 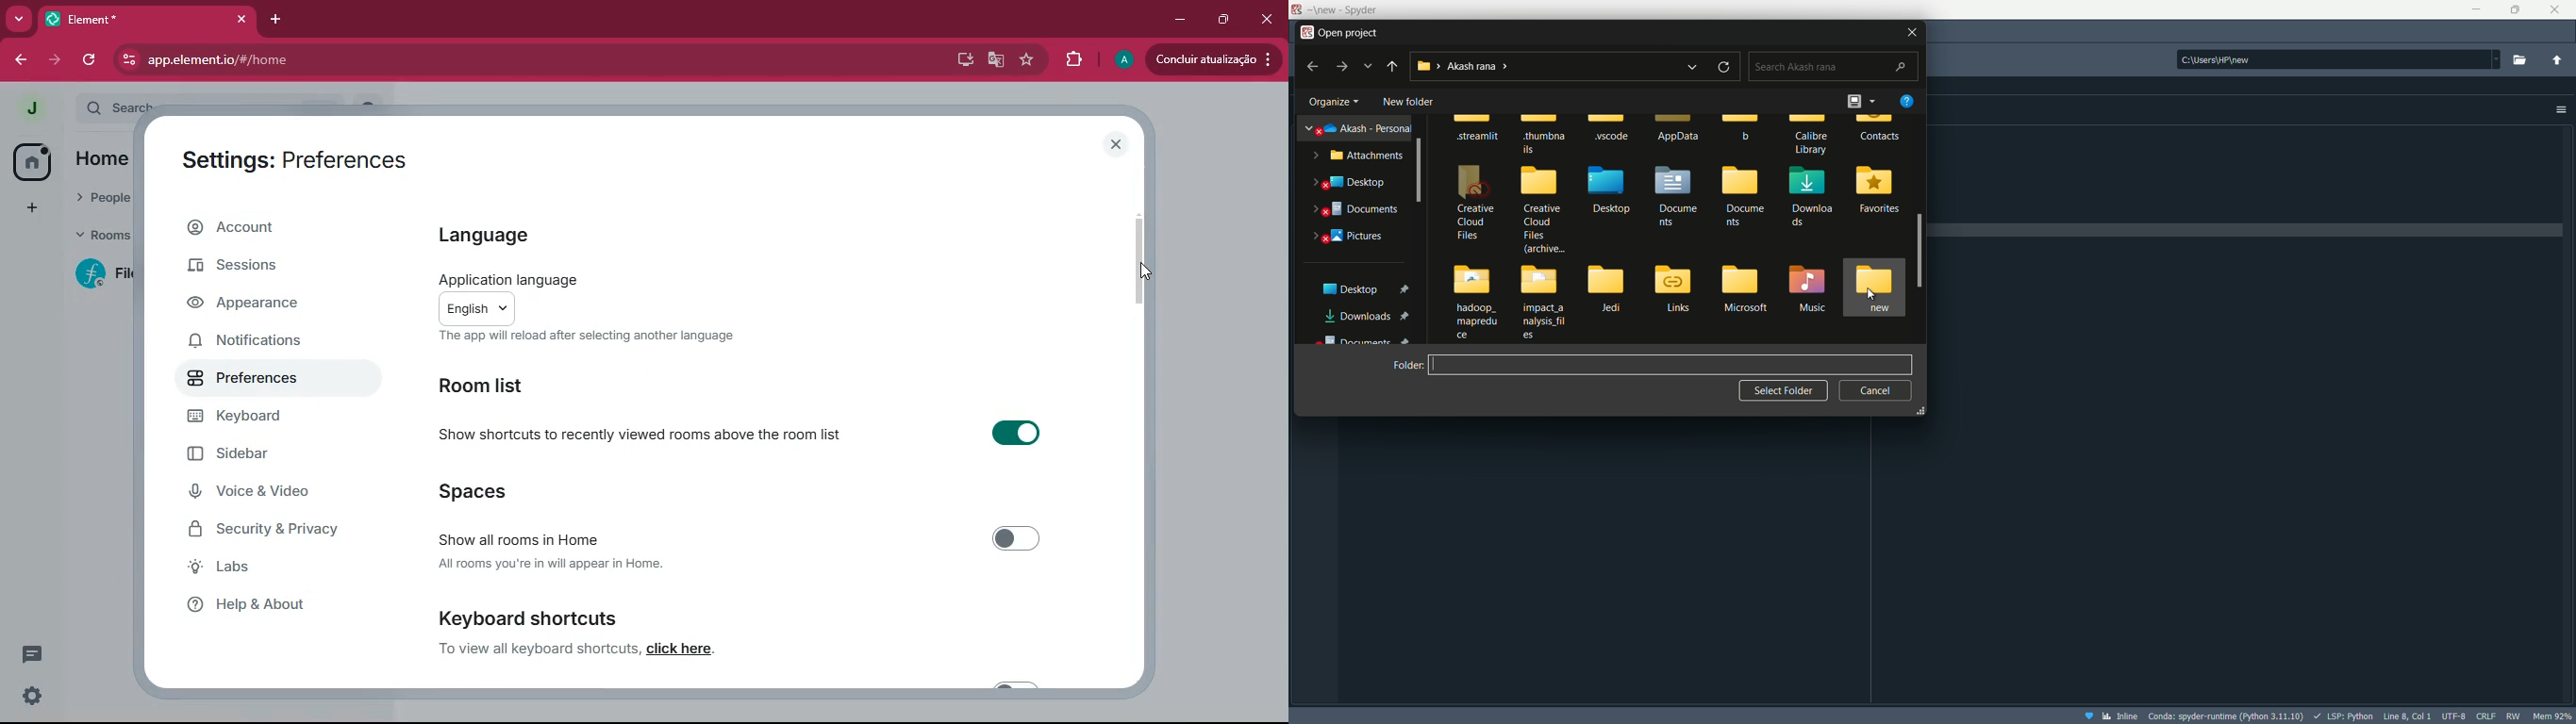 What do you see at coordinates (1358, 158) in the screenshot?
I see `attachments` at bounding box center [1358, 158].